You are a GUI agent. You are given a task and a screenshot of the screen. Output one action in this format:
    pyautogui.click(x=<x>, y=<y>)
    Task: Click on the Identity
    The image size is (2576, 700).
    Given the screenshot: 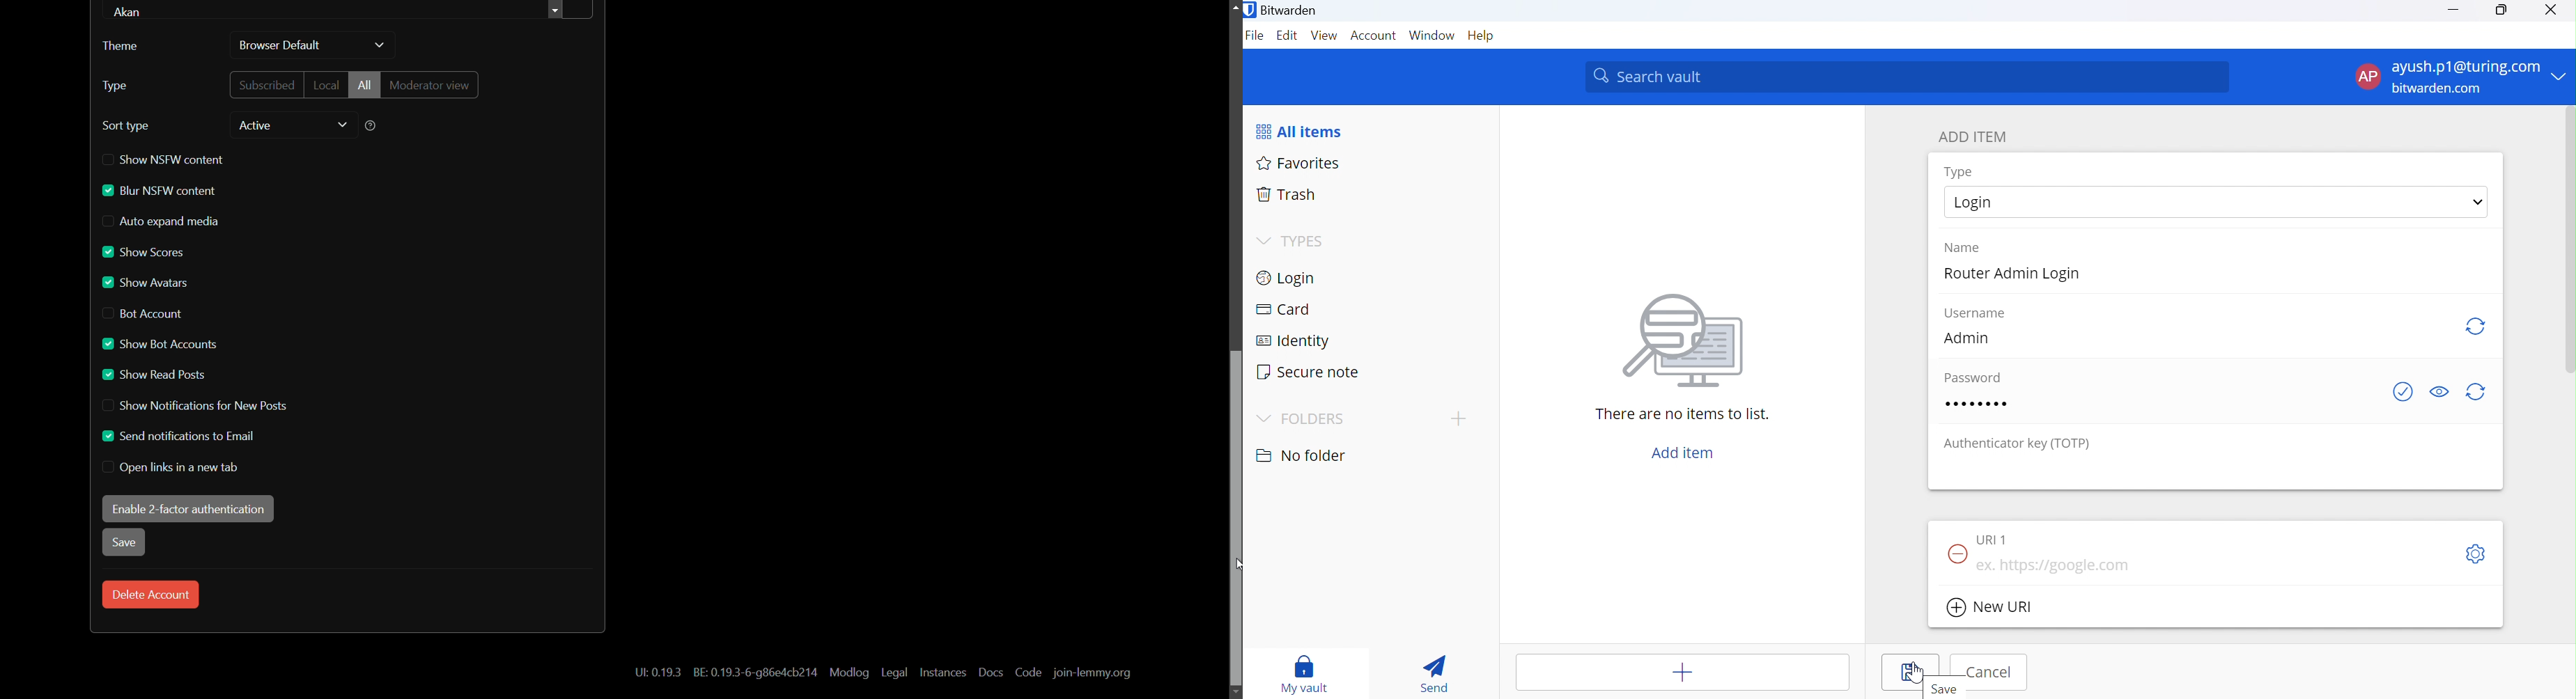 What is the action you would take?
    pyautogui.click(x=1300, y=340)
    